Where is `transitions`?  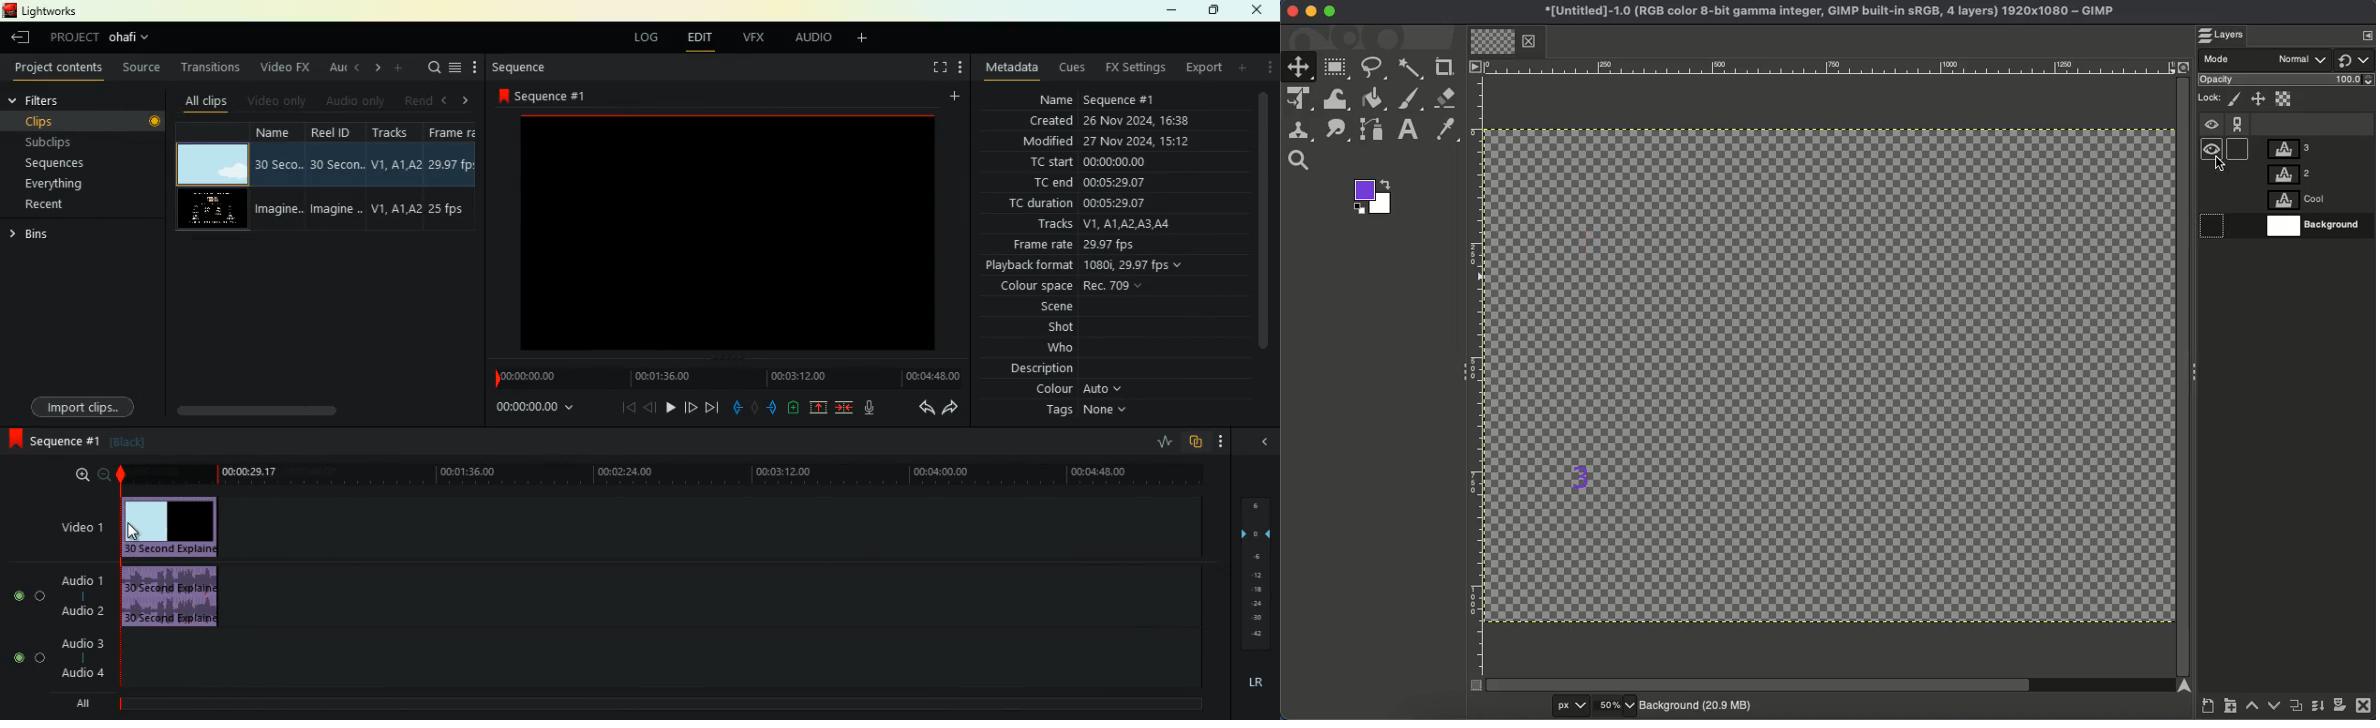 transitions is located at coordinates (211, 67).